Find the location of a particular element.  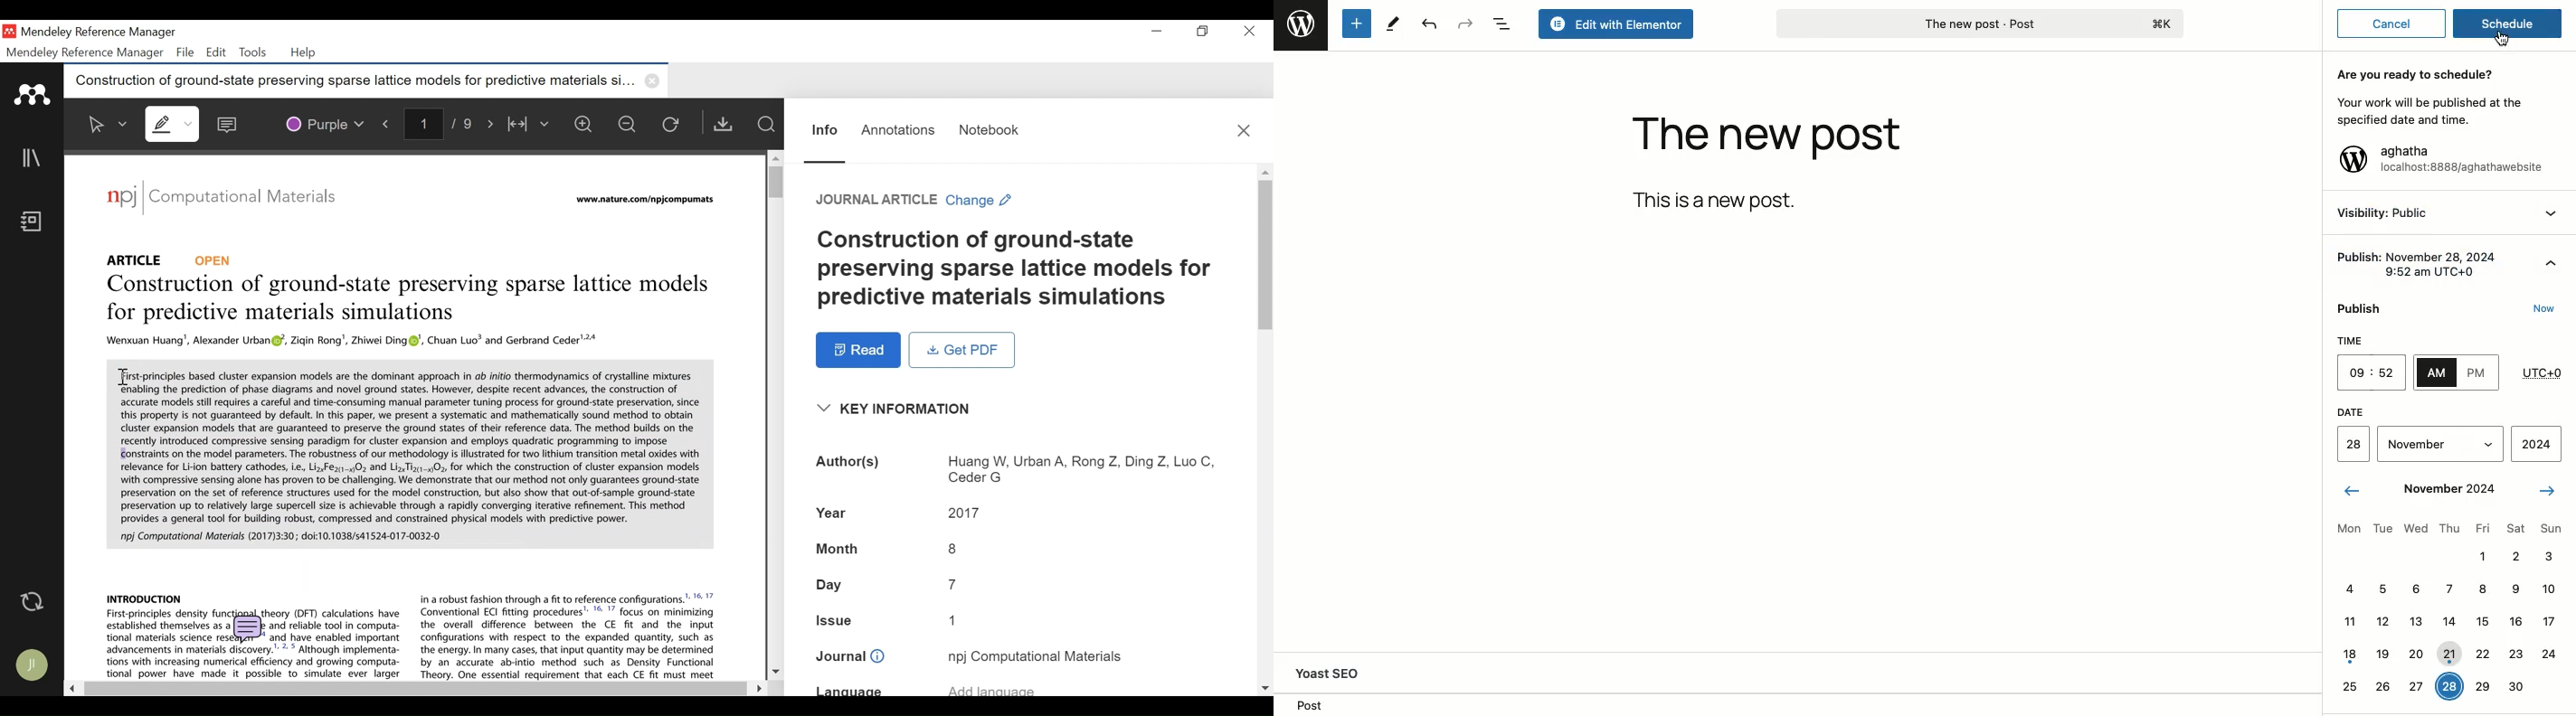

23 is located at coordinates (2516, 651).